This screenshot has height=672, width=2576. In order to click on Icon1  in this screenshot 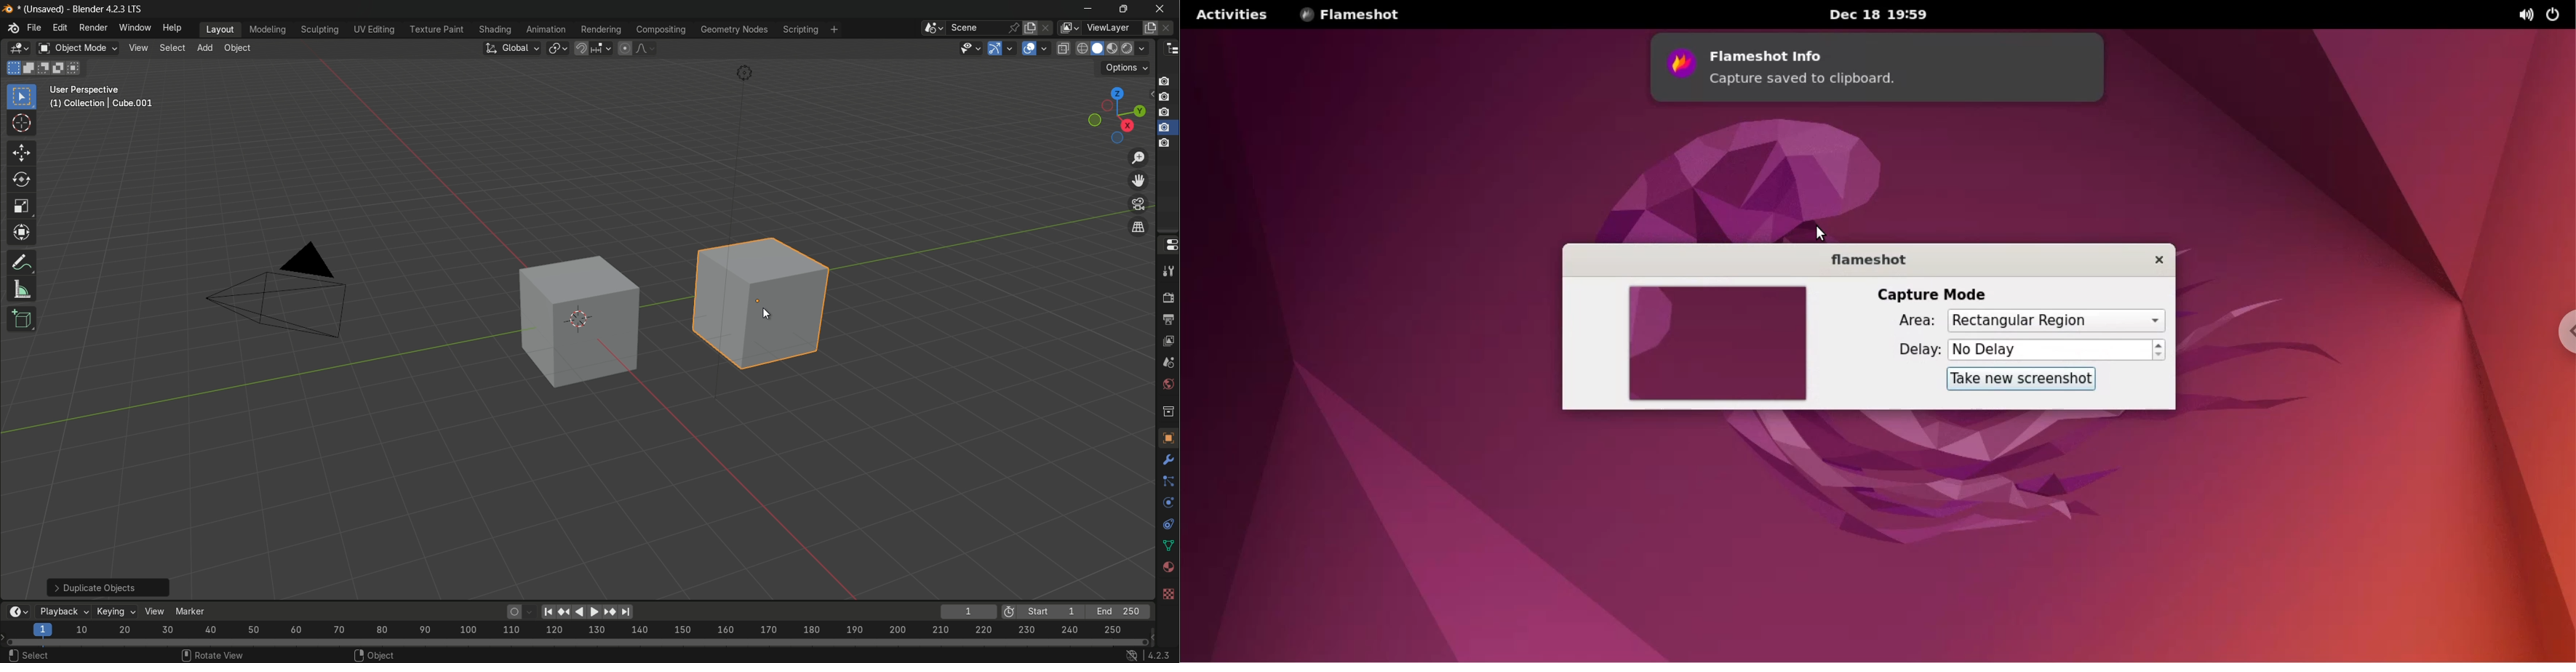, I will do `click(1165, 80)`.